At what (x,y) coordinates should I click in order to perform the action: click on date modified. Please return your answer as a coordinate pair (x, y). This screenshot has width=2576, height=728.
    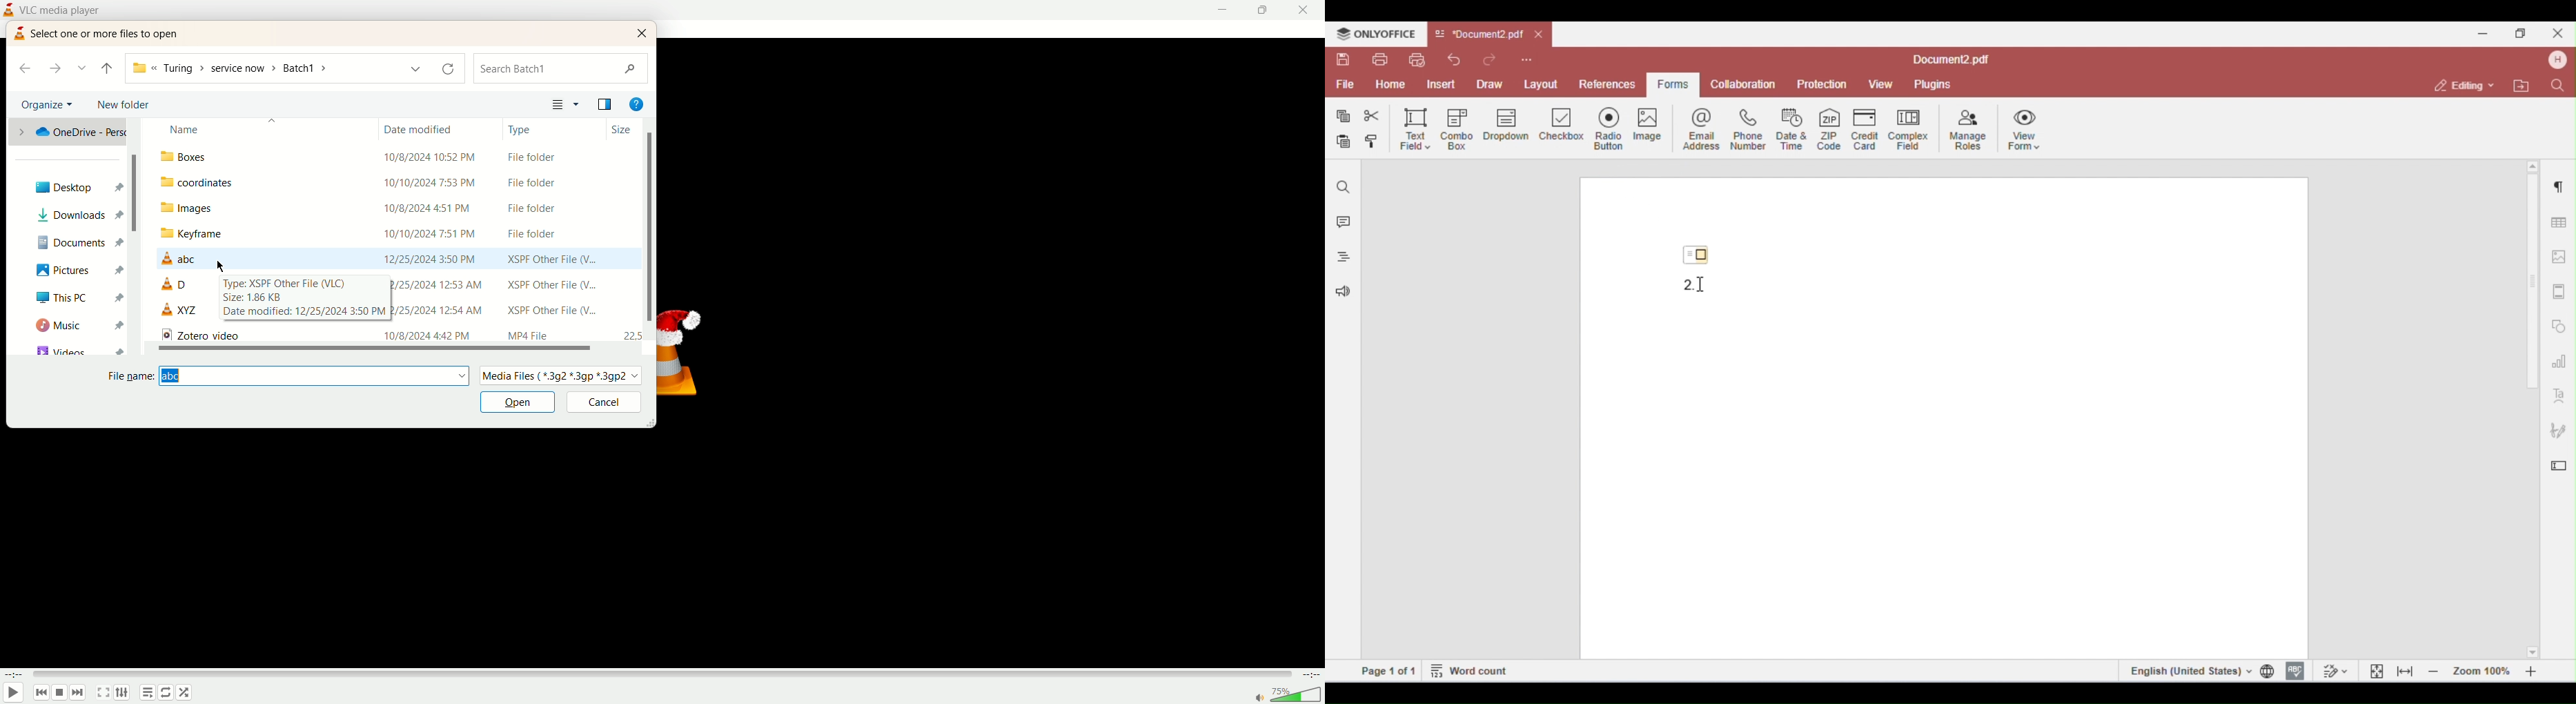
    Looking at the image, I should click on (419, 129).